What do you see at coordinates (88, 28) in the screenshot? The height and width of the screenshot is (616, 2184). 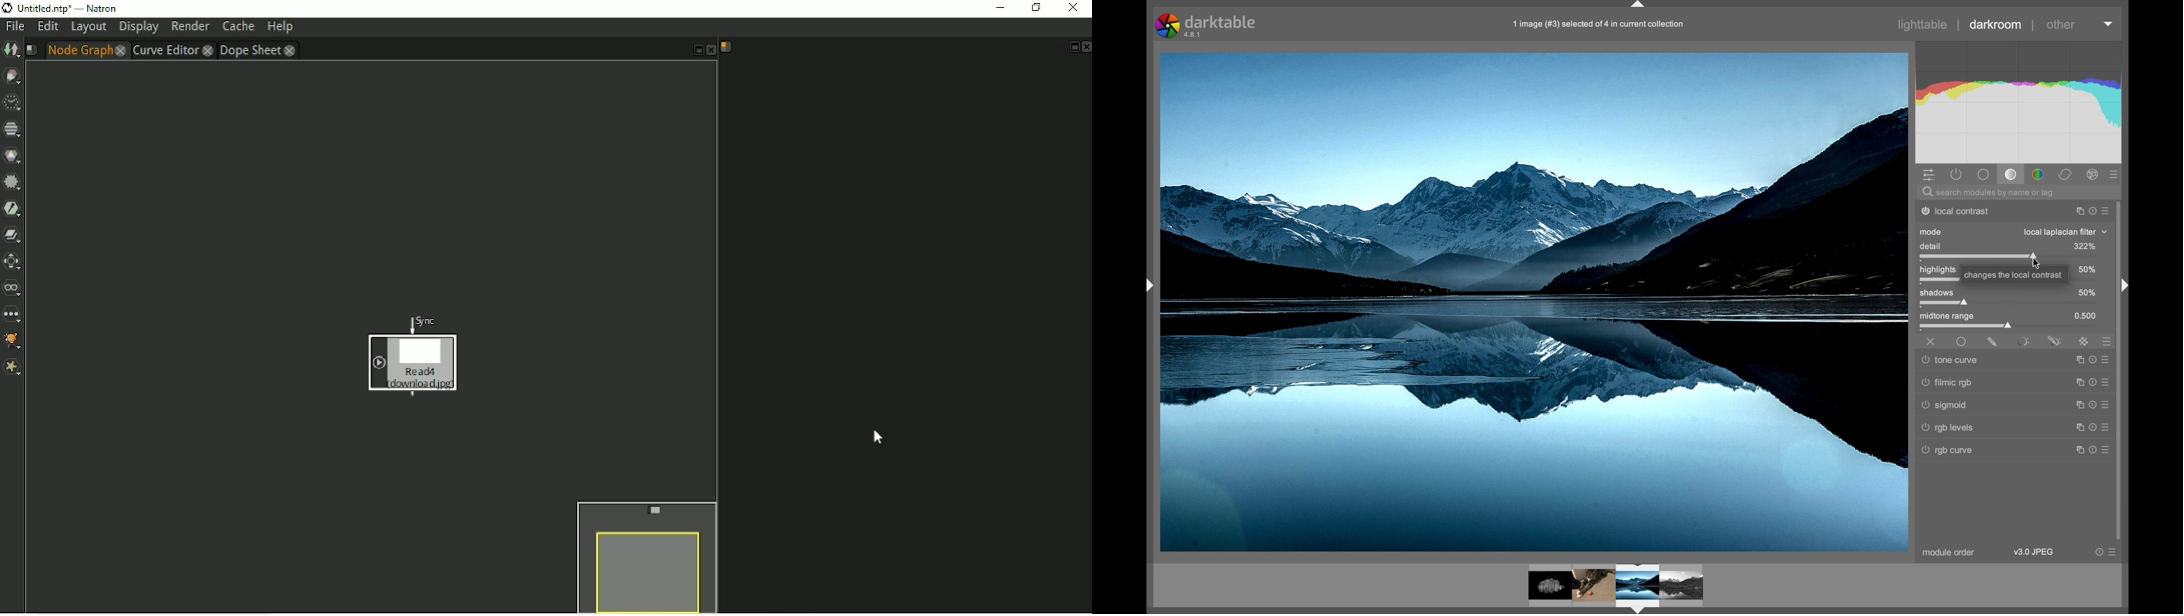 I see `Layout` at bounding box center [88, 28].